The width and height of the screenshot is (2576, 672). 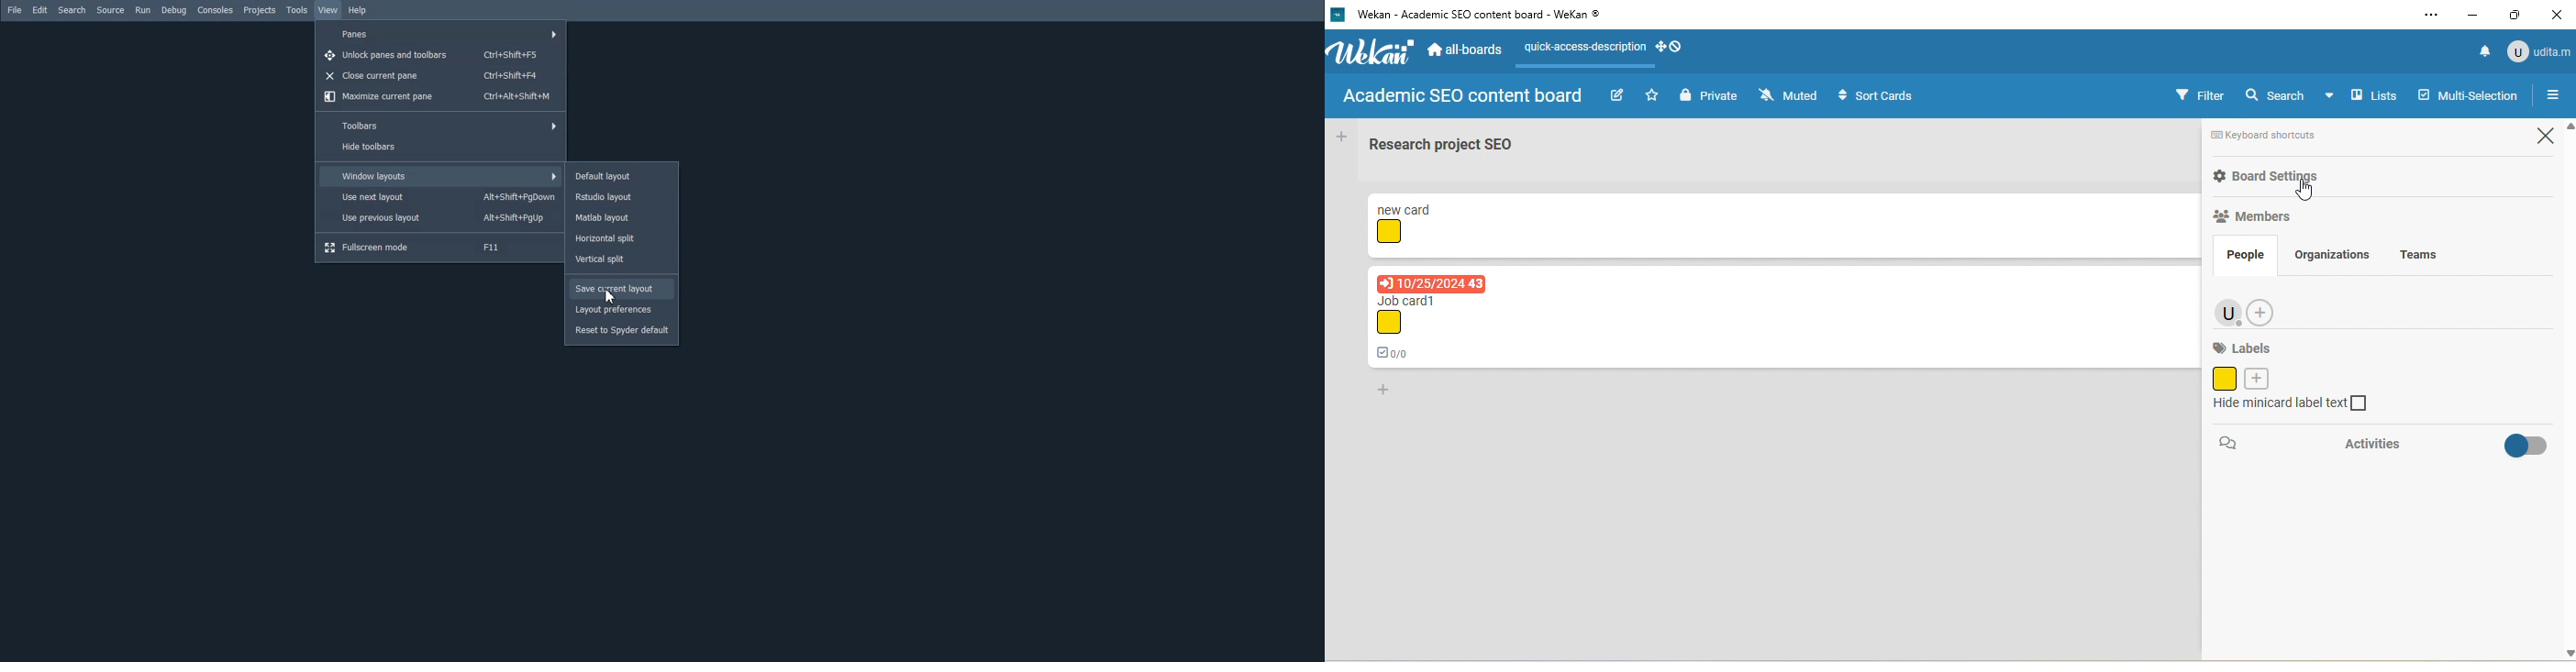 I want to click on teams, so click(x=2421, y=258).